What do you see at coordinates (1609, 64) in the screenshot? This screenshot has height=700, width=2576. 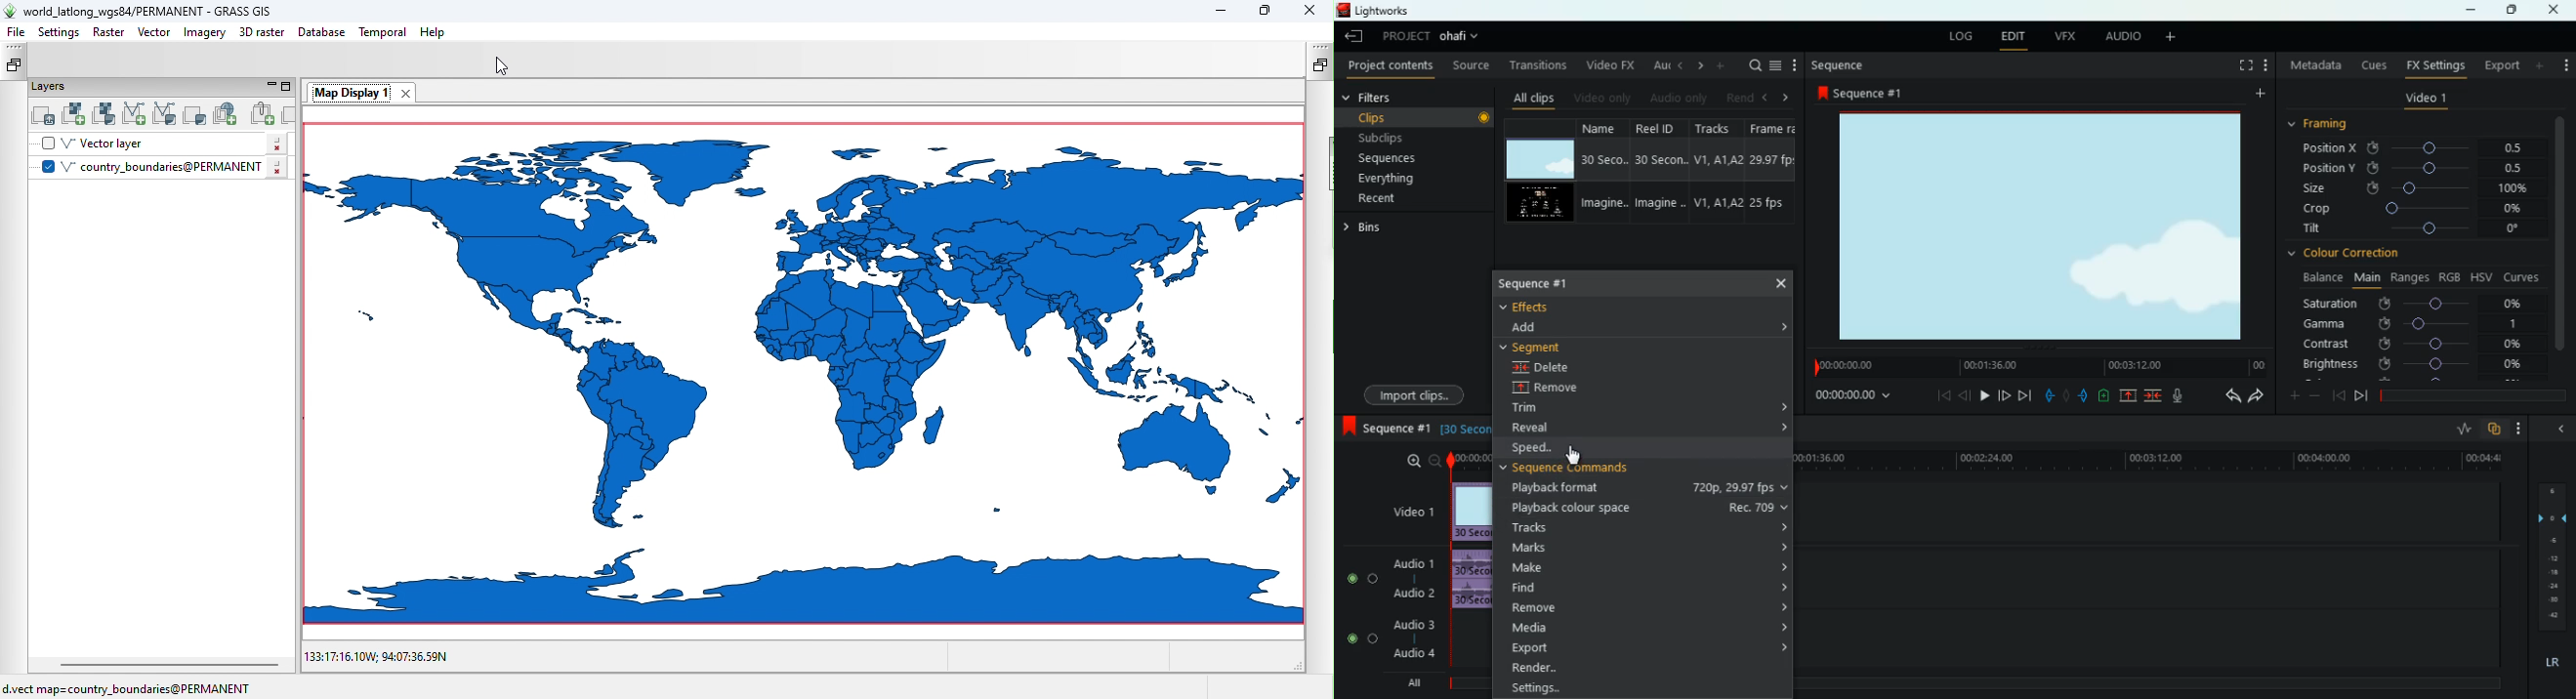 I see `video fx` at bounding box center [1609, 64].